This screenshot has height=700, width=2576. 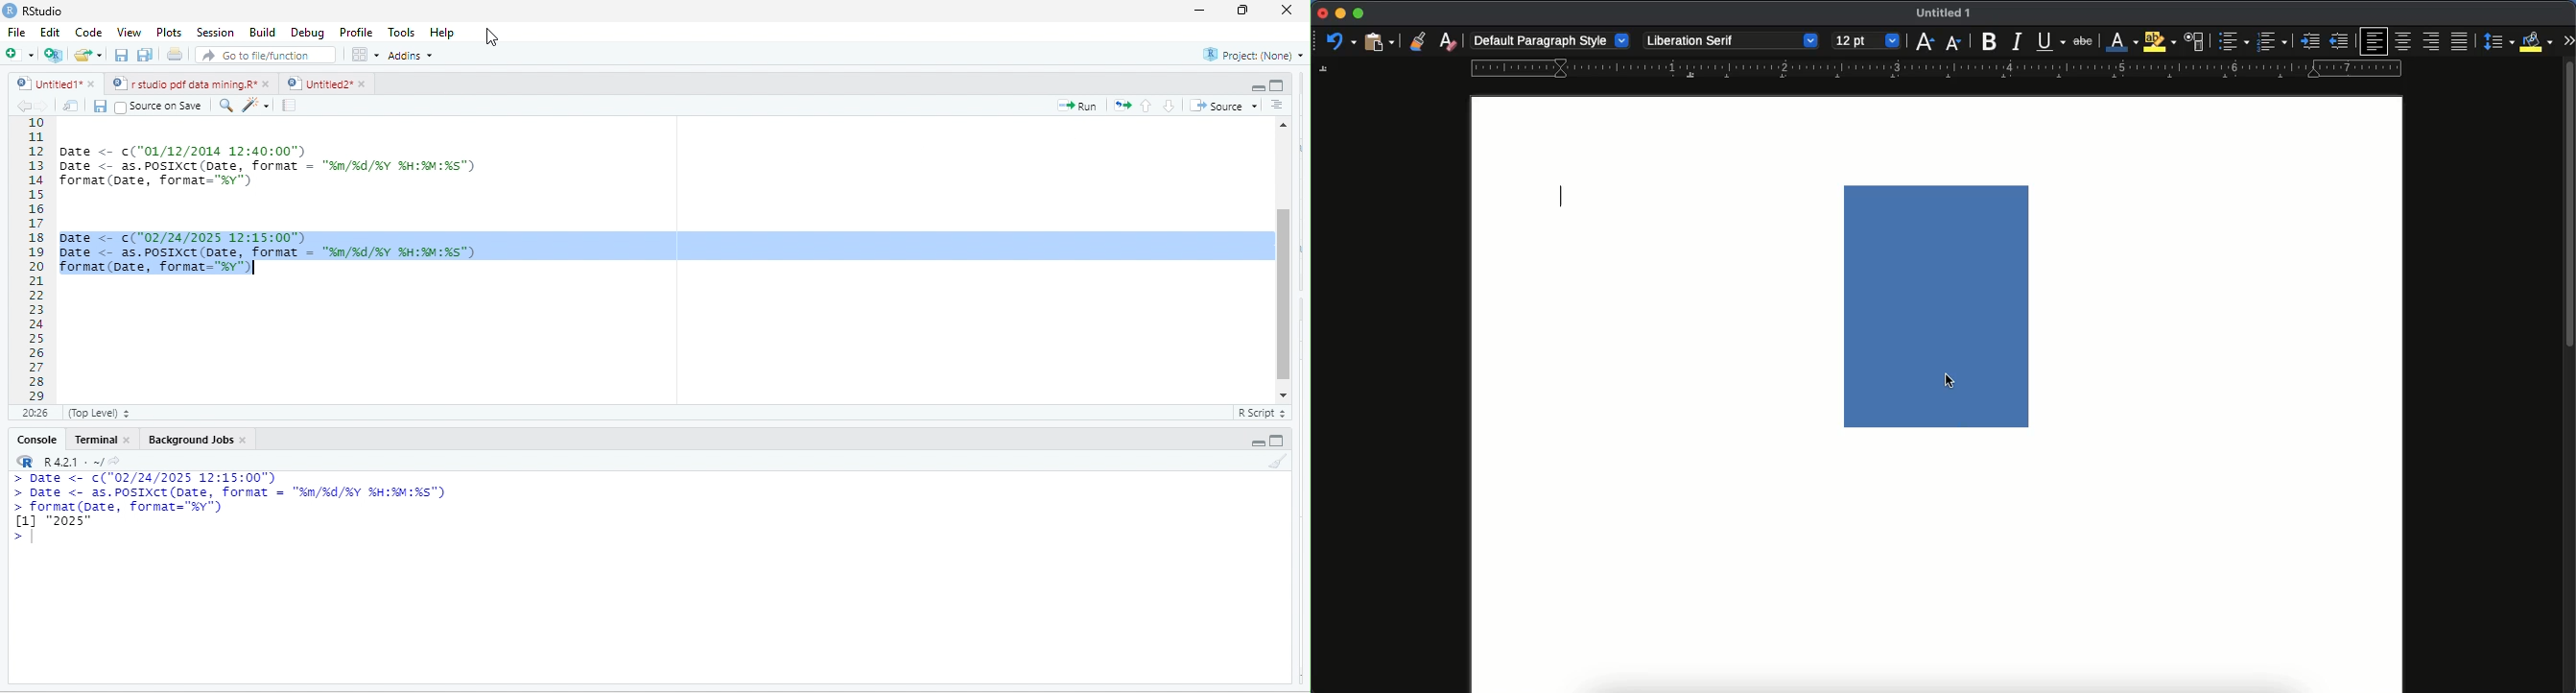 I want to click on scroll down, so click(x=1283, y=394).